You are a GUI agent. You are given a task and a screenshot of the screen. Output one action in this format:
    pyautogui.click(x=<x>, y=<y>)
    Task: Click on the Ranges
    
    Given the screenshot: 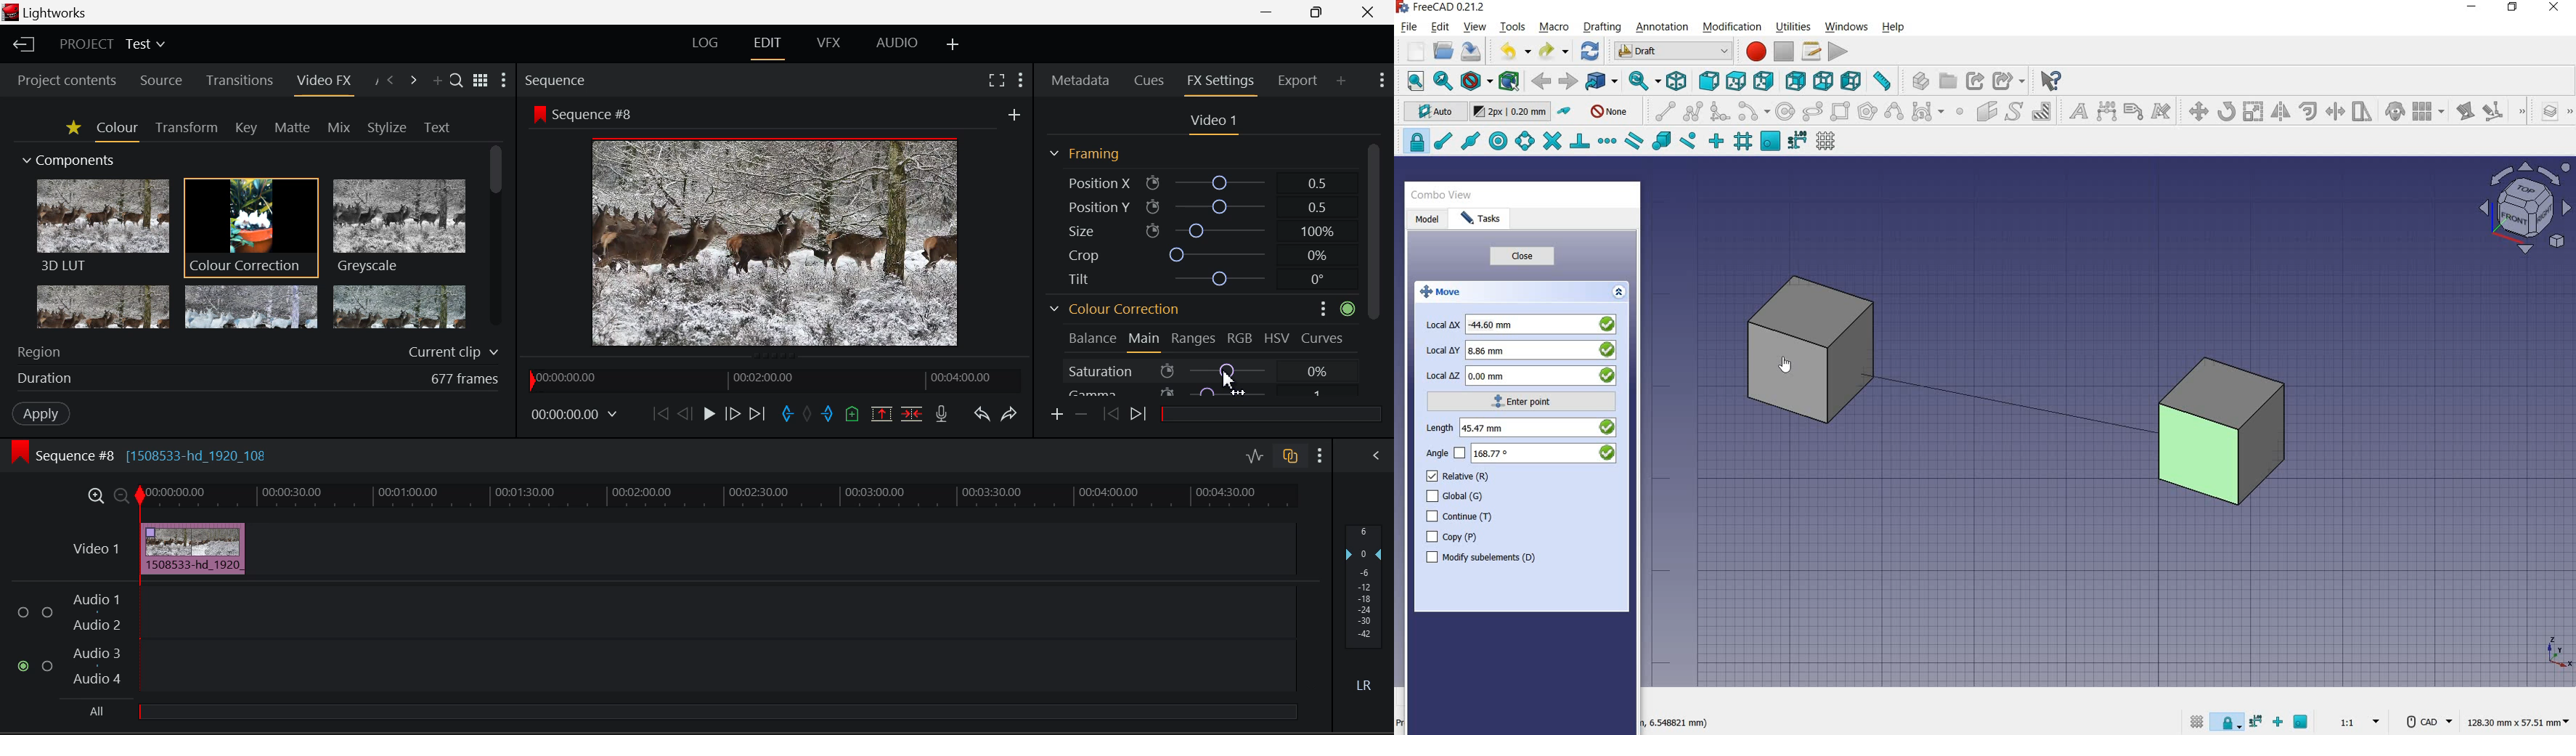 What is the action you would take?
    pyautogui.click(x=1194, y=340)
    